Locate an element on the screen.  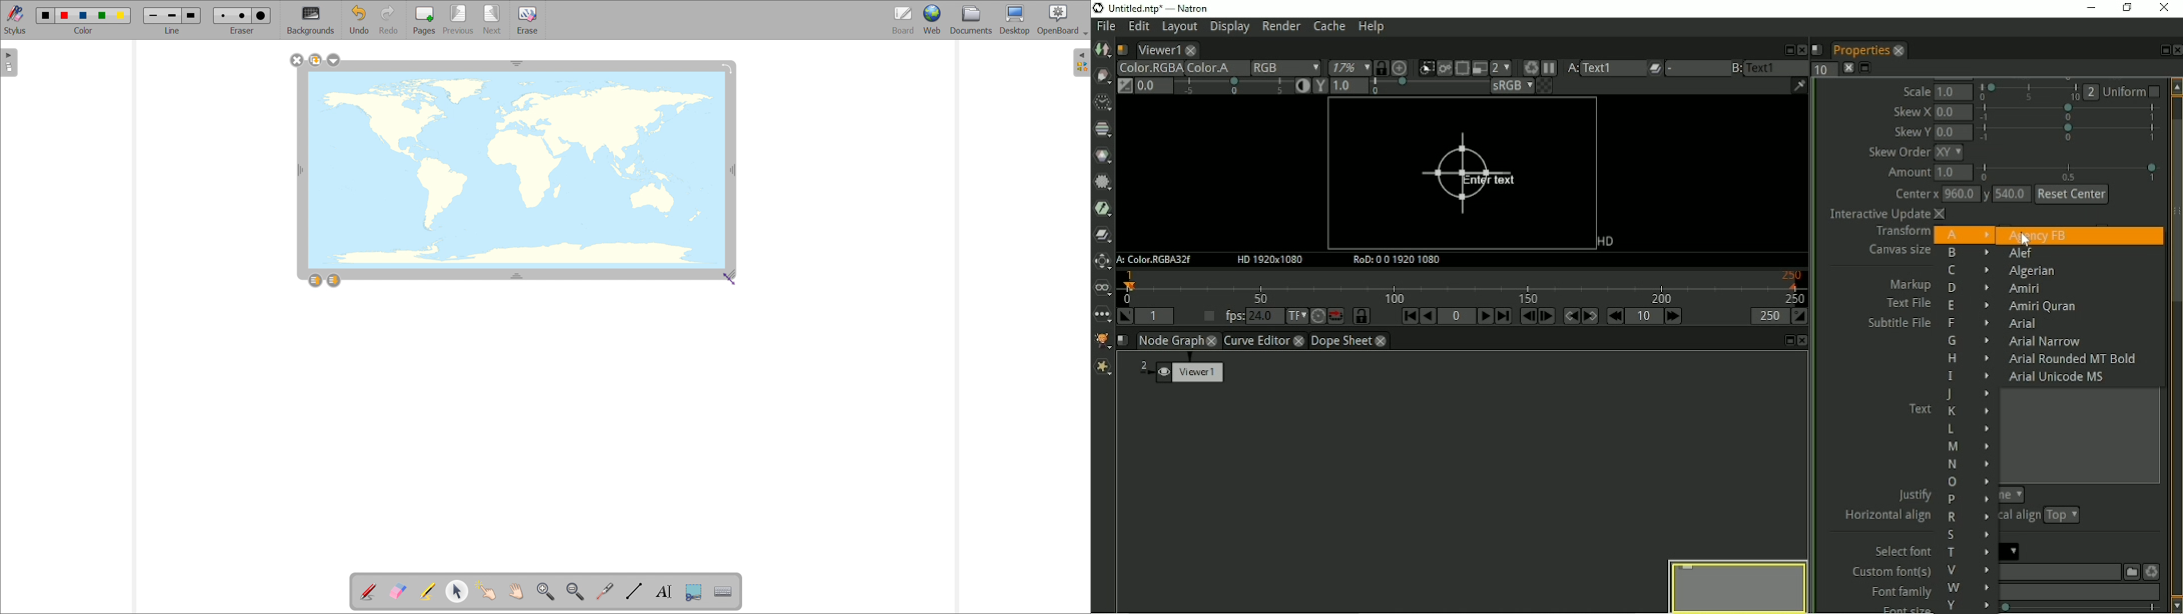
medium is located at coordinates (243, 16).